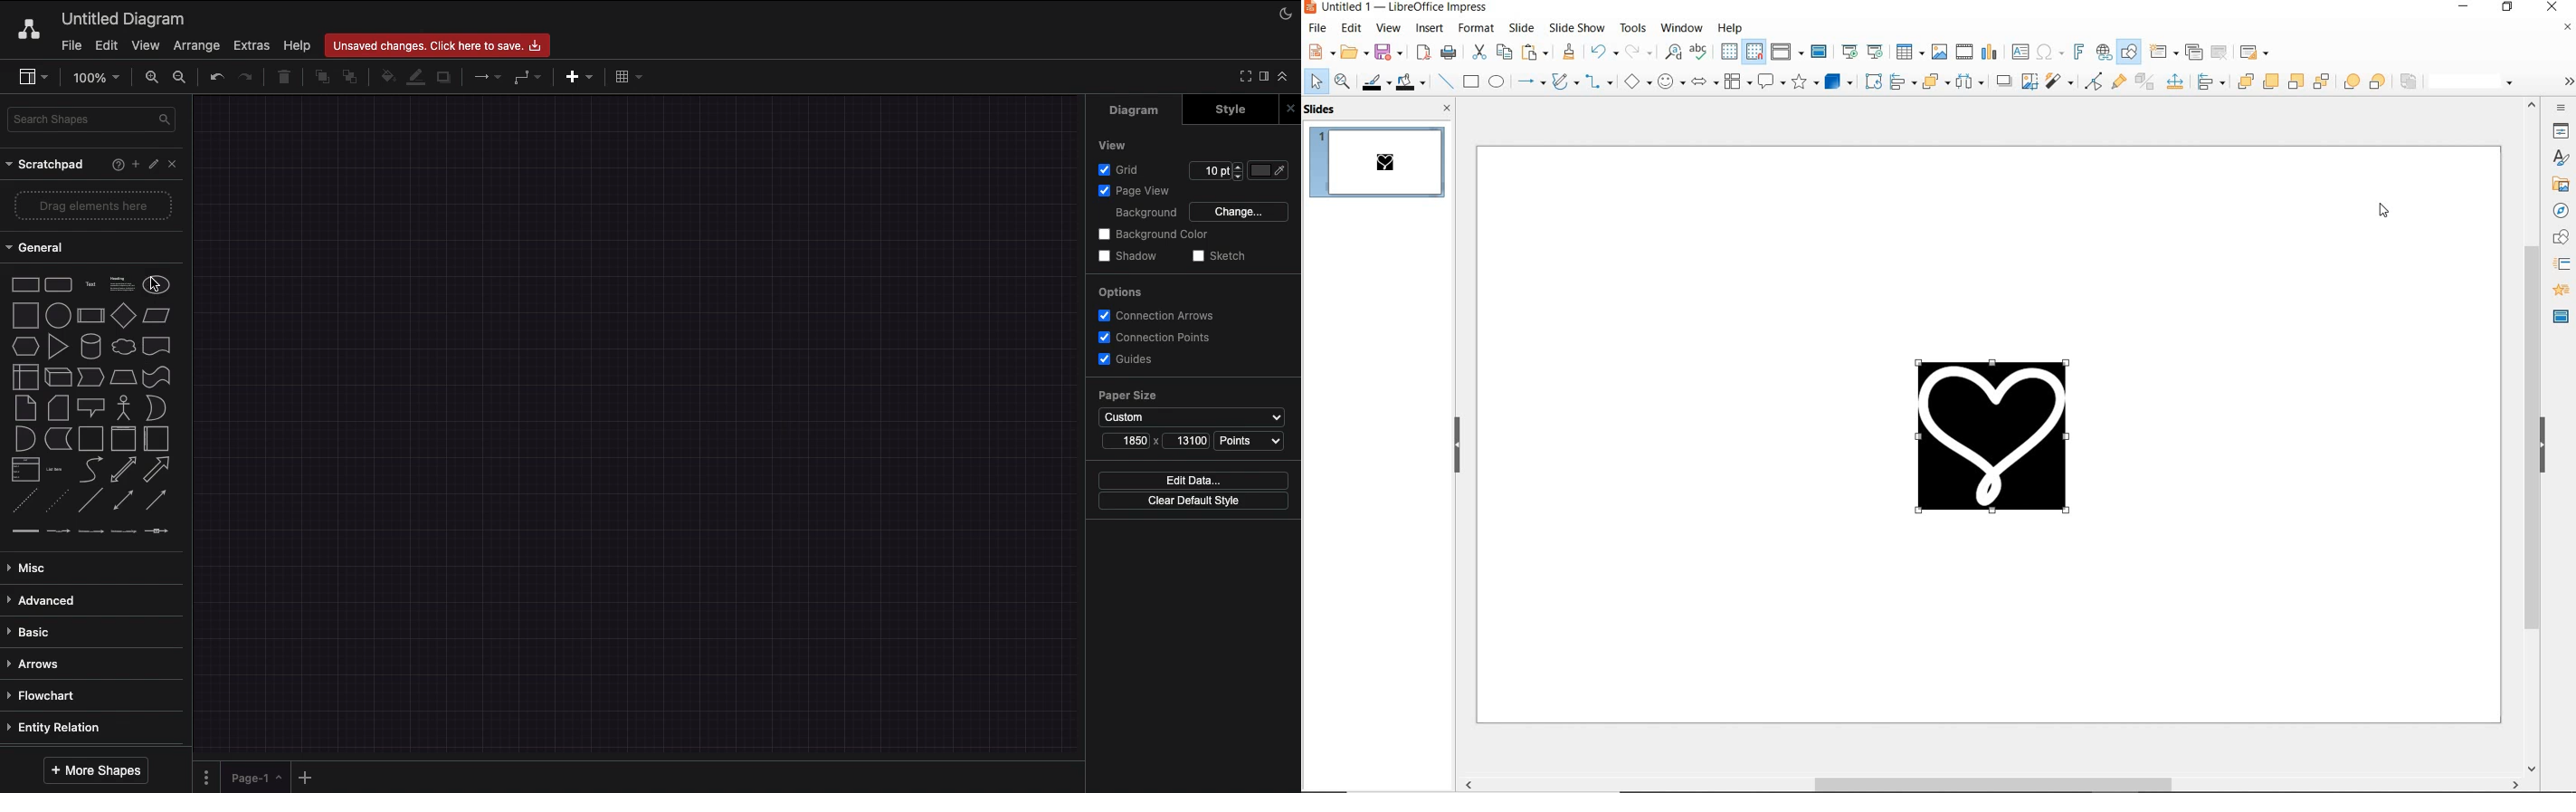  I want to click on Circle, so click(157, 284).